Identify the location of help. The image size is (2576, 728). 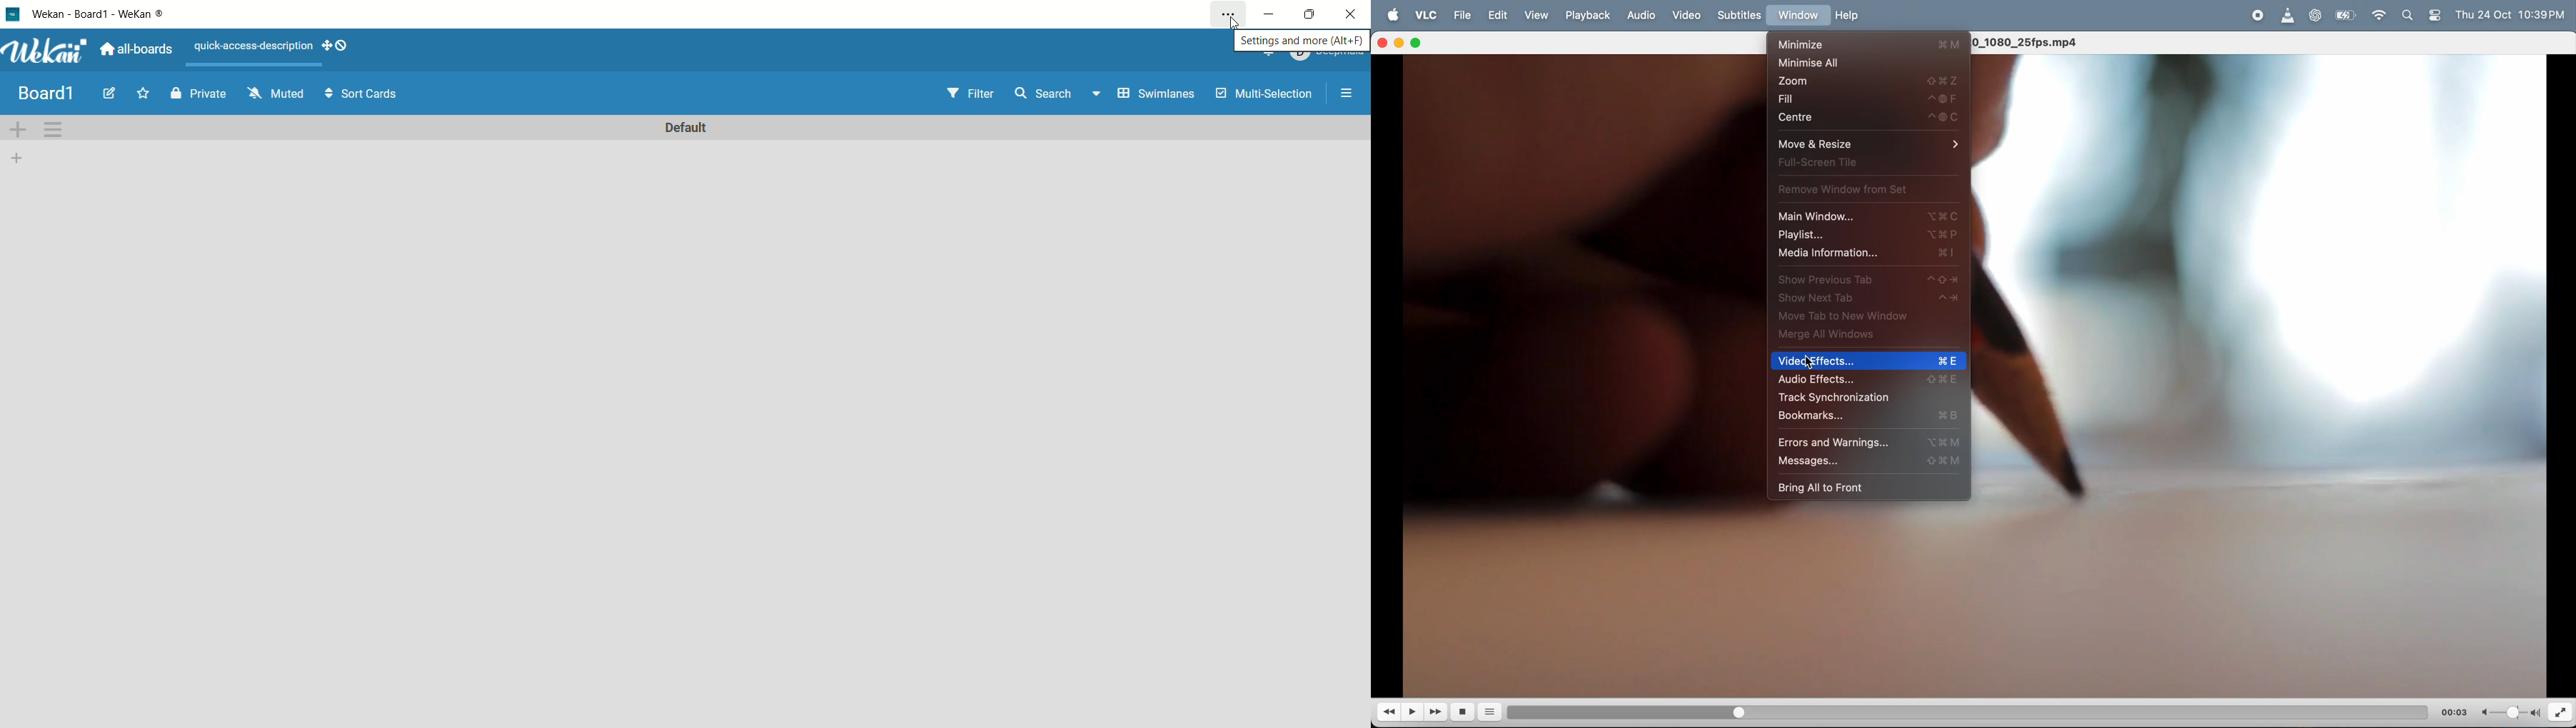
(1850, 17).